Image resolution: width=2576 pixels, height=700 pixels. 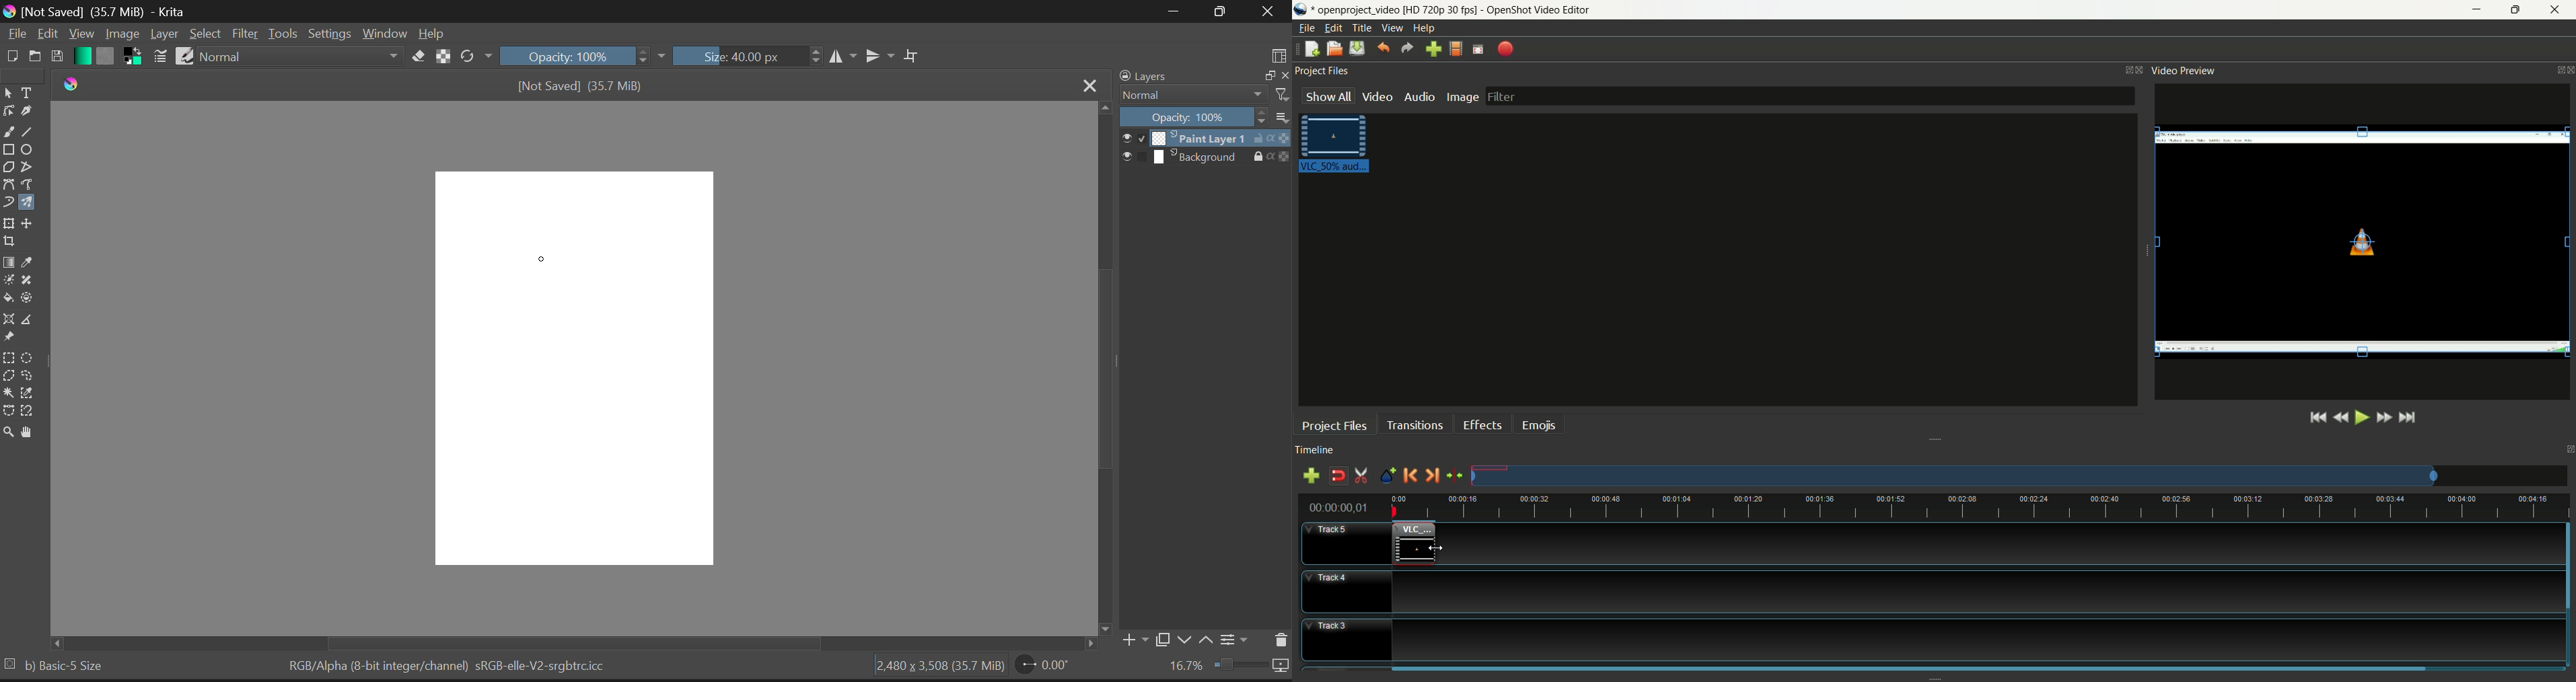 What do you see at coordinates (1388, 475) in the screenshot?
I see `add marker` at bounding box center [1388, 475].